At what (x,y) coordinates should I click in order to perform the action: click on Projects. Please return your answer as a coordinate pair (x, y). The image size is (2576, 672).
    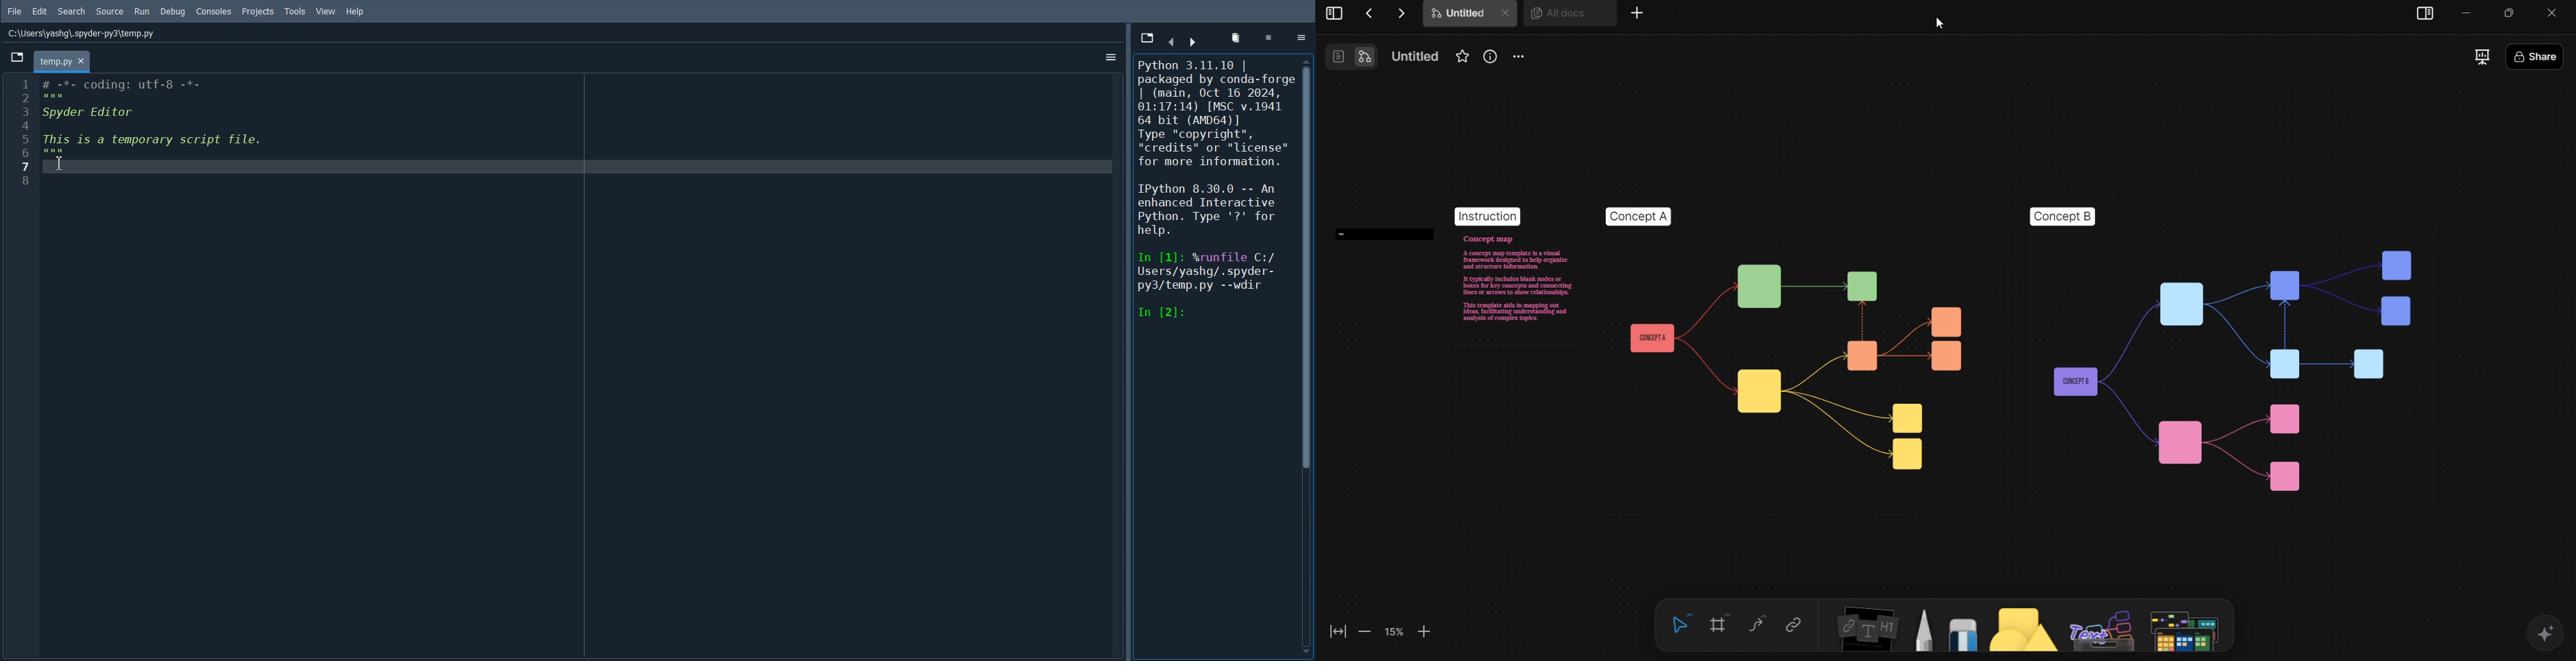
    Looking at the image, I should click on (258, 12).